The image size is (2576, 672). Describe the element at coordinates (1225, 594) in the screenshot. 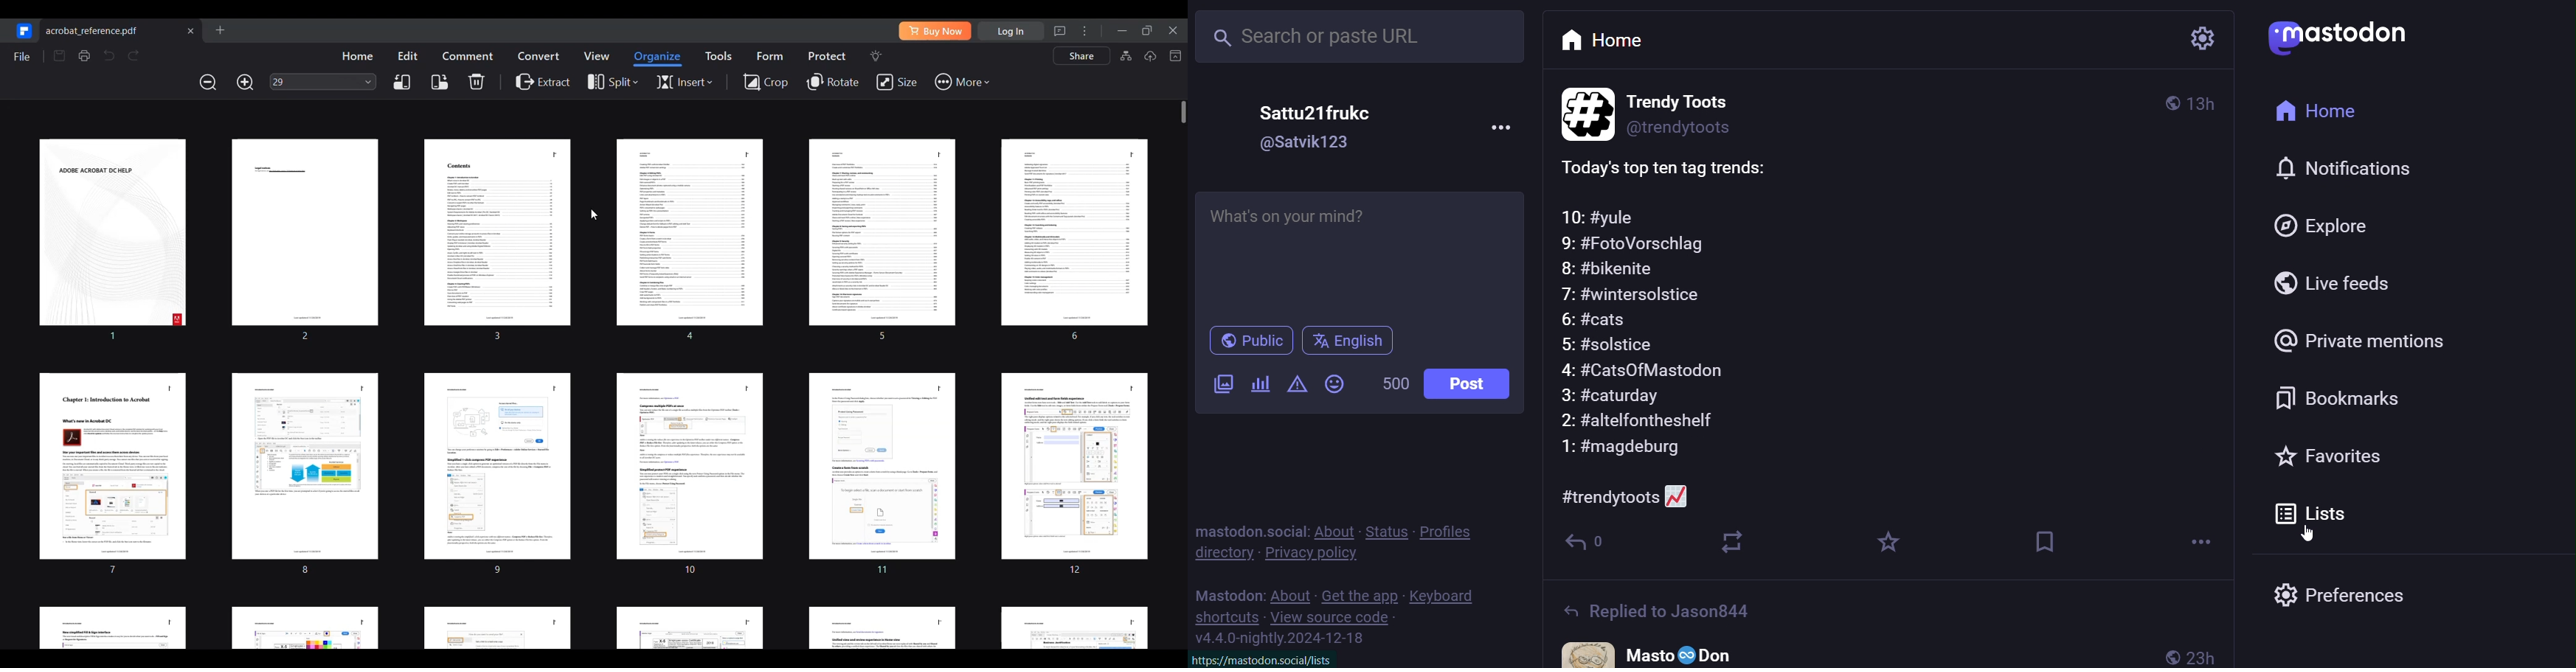

I see `mastodon` at that location.